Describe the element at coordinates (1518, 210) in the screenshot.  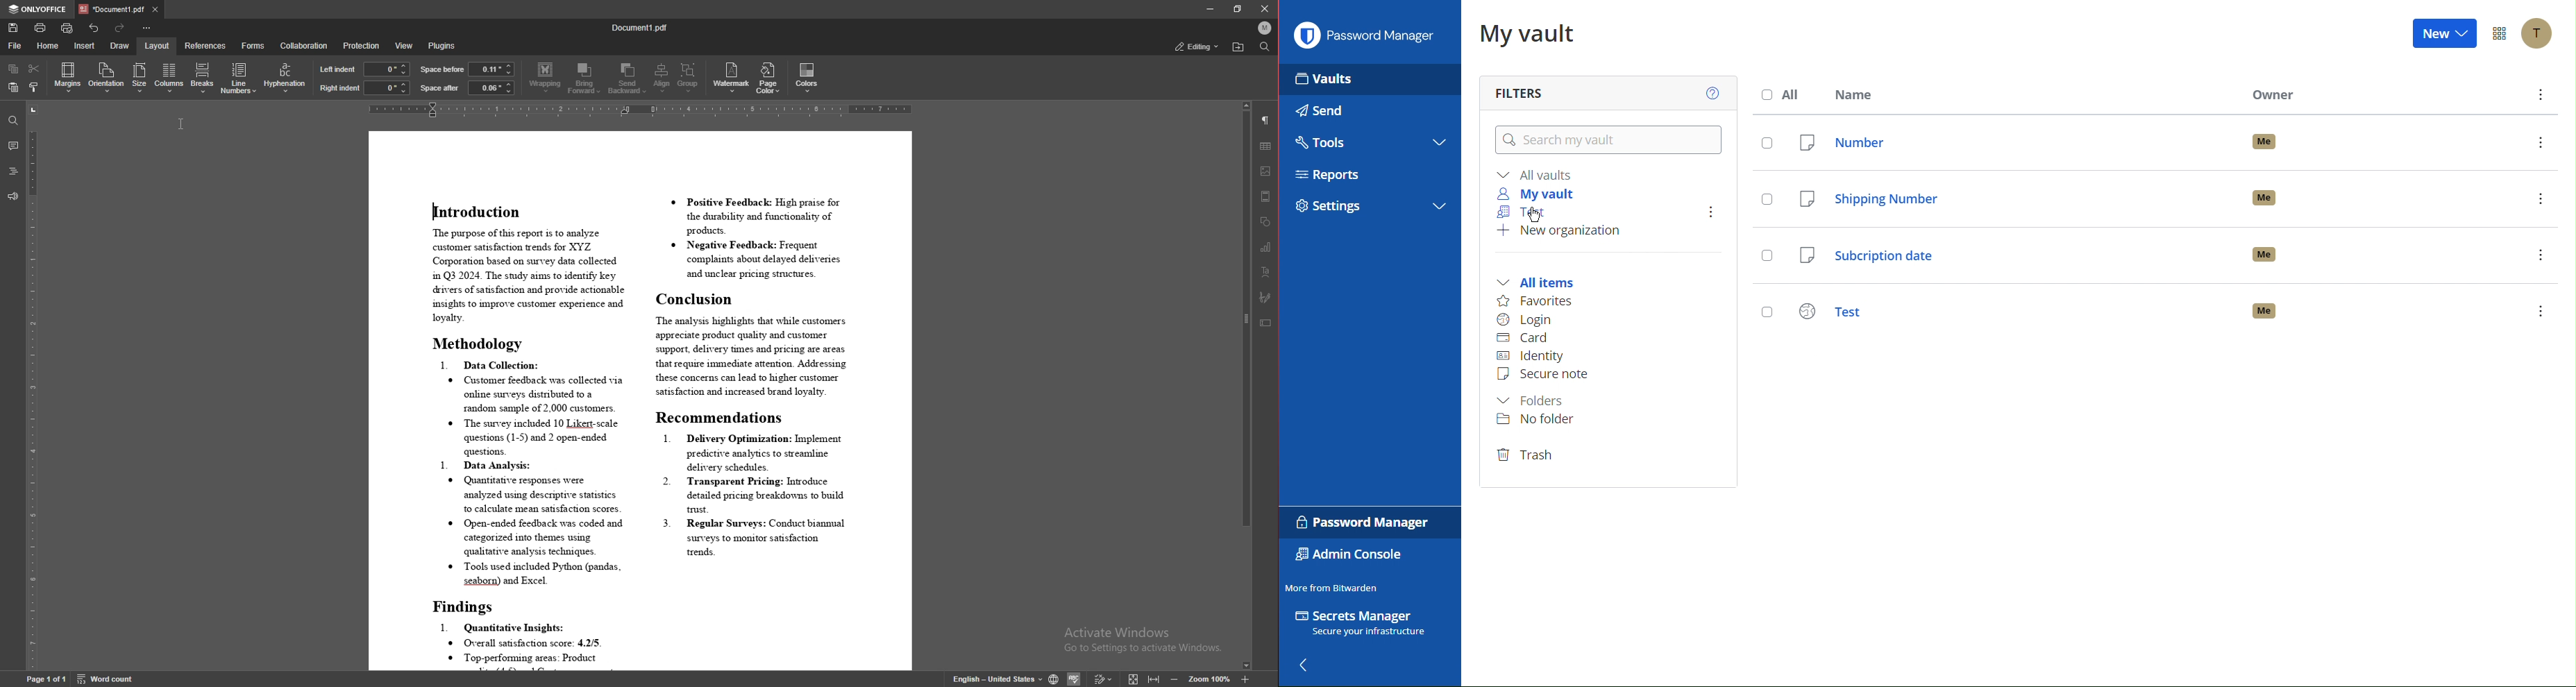
I see `Test` at that location.